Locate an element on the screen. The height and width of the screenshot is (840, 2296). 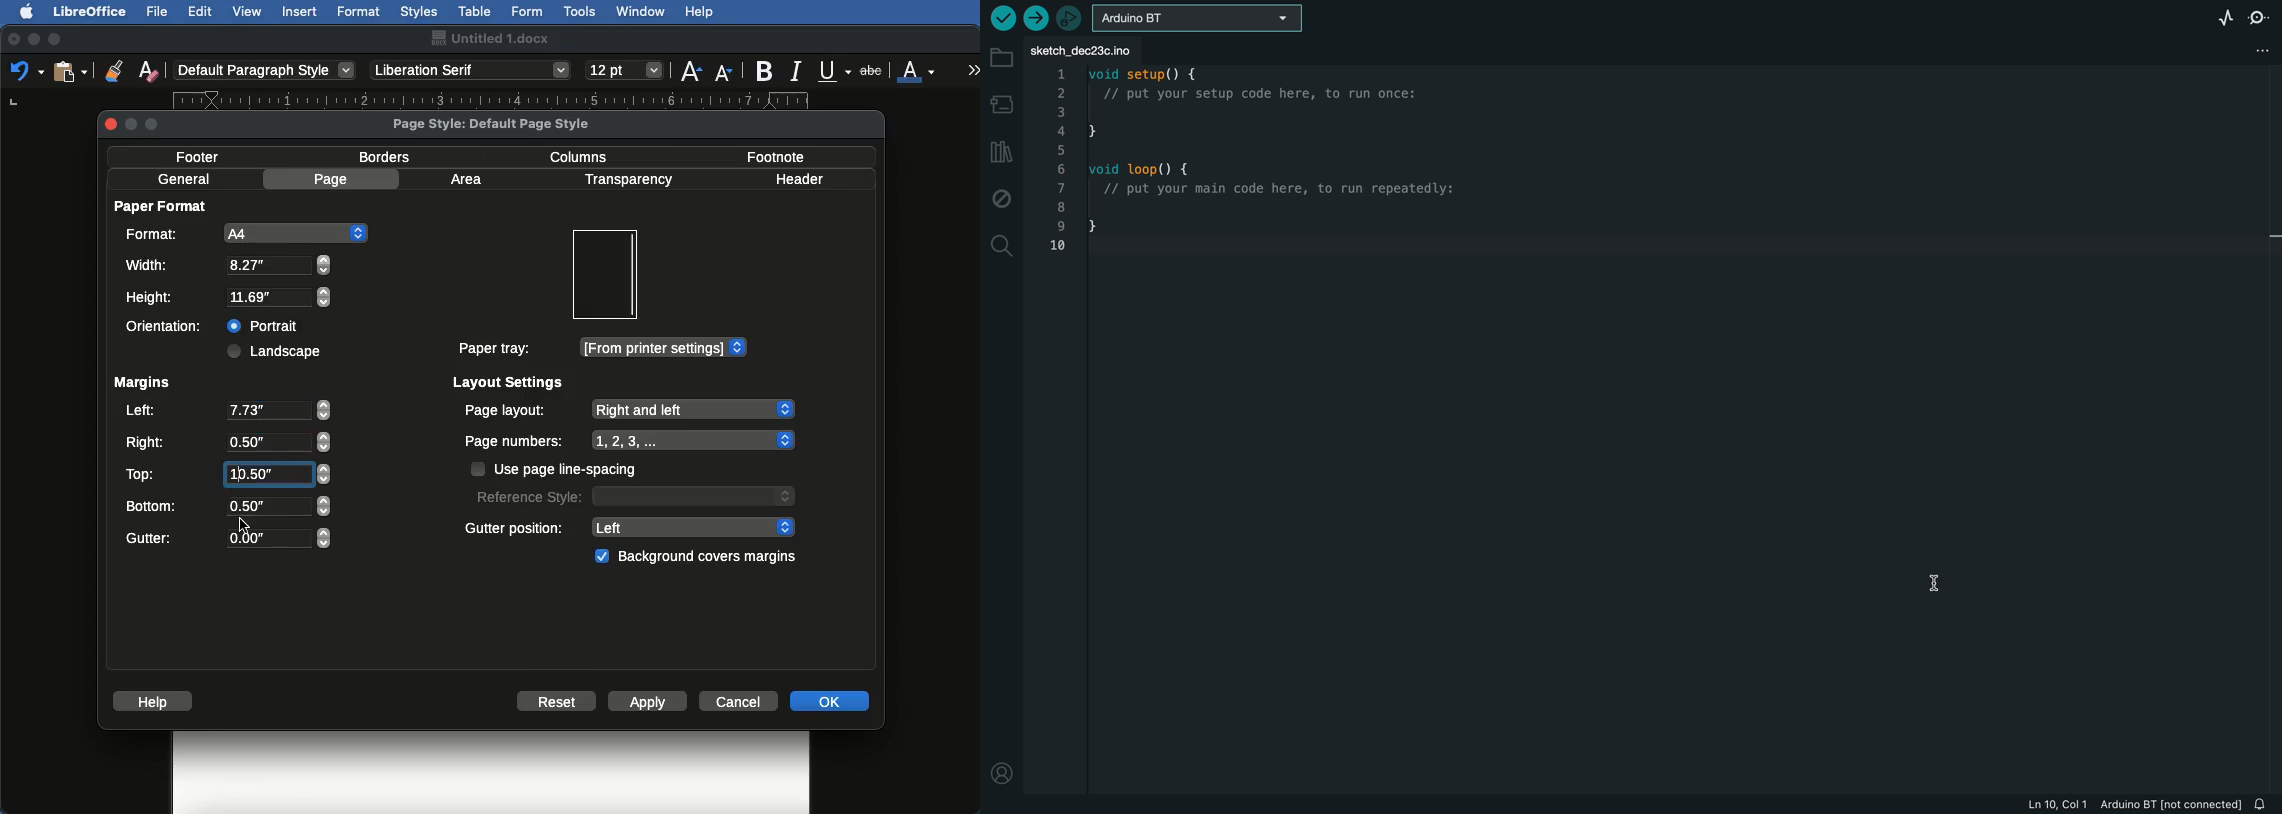
Background covers margins is located at coordinates (699, 557).